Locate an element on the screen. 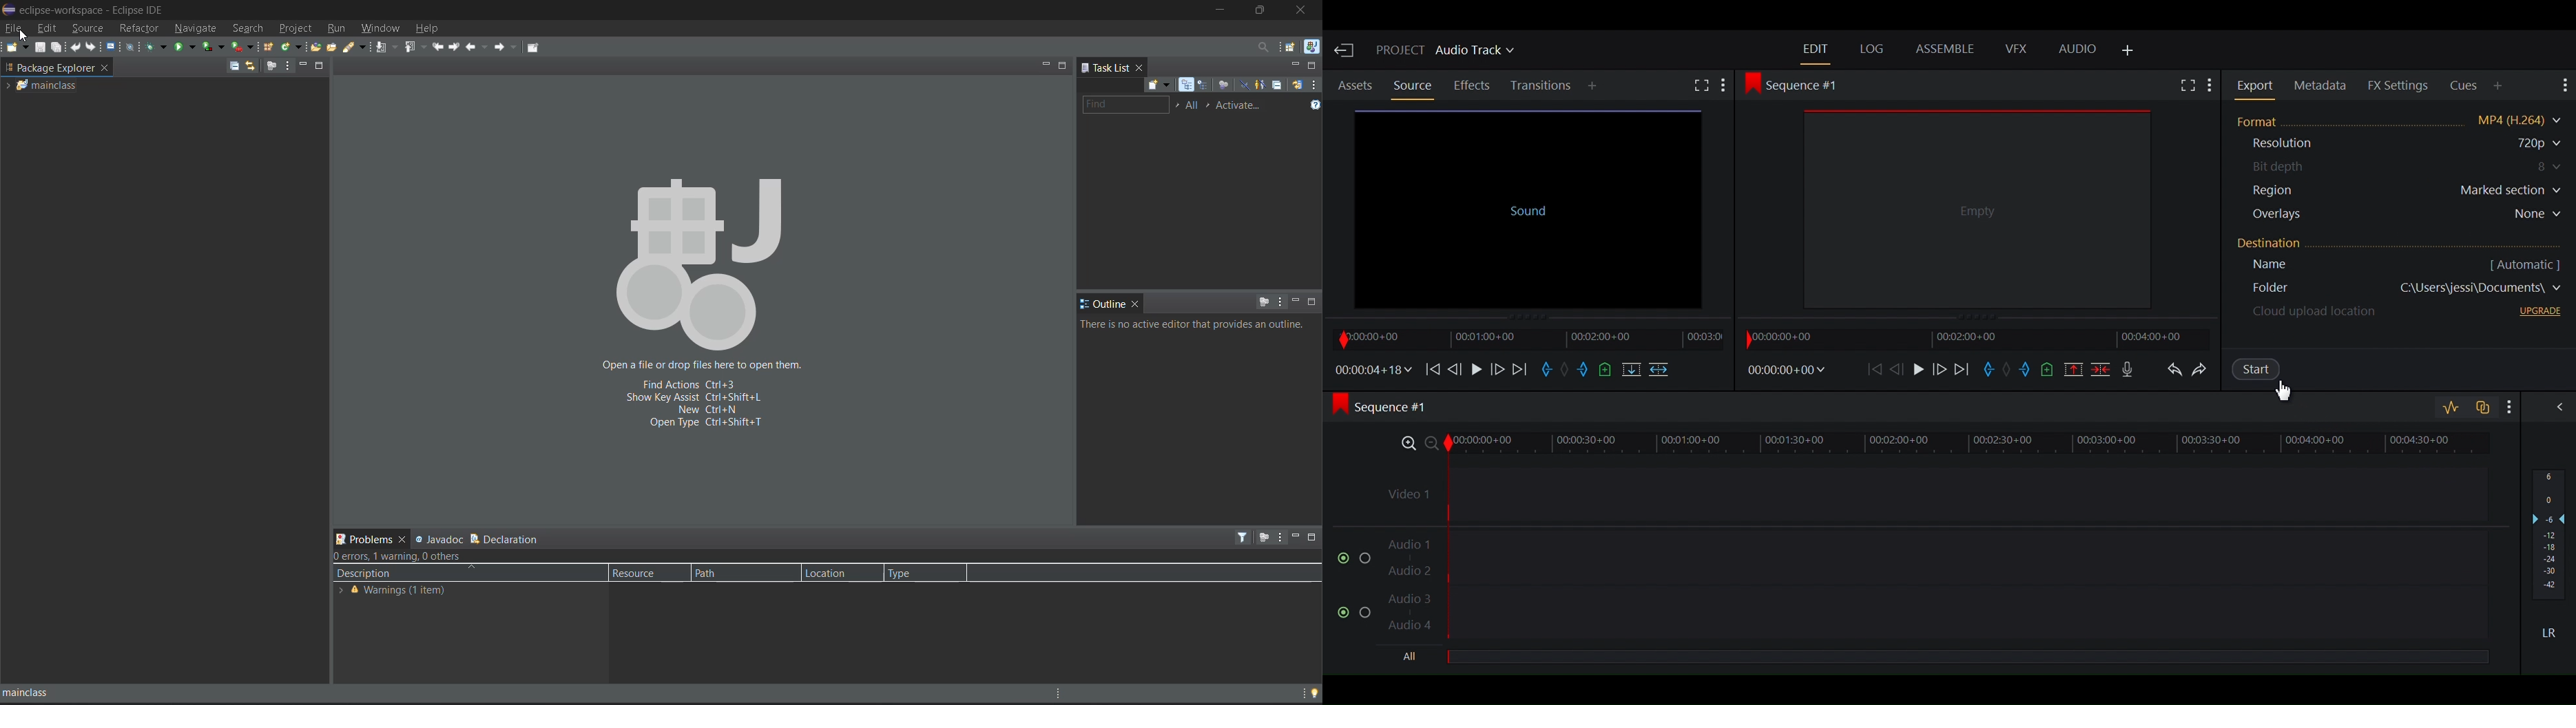 Image resolution: width=2576 pixels, height=728 pixels. Add a cue is located at coordinates (1607, 370).